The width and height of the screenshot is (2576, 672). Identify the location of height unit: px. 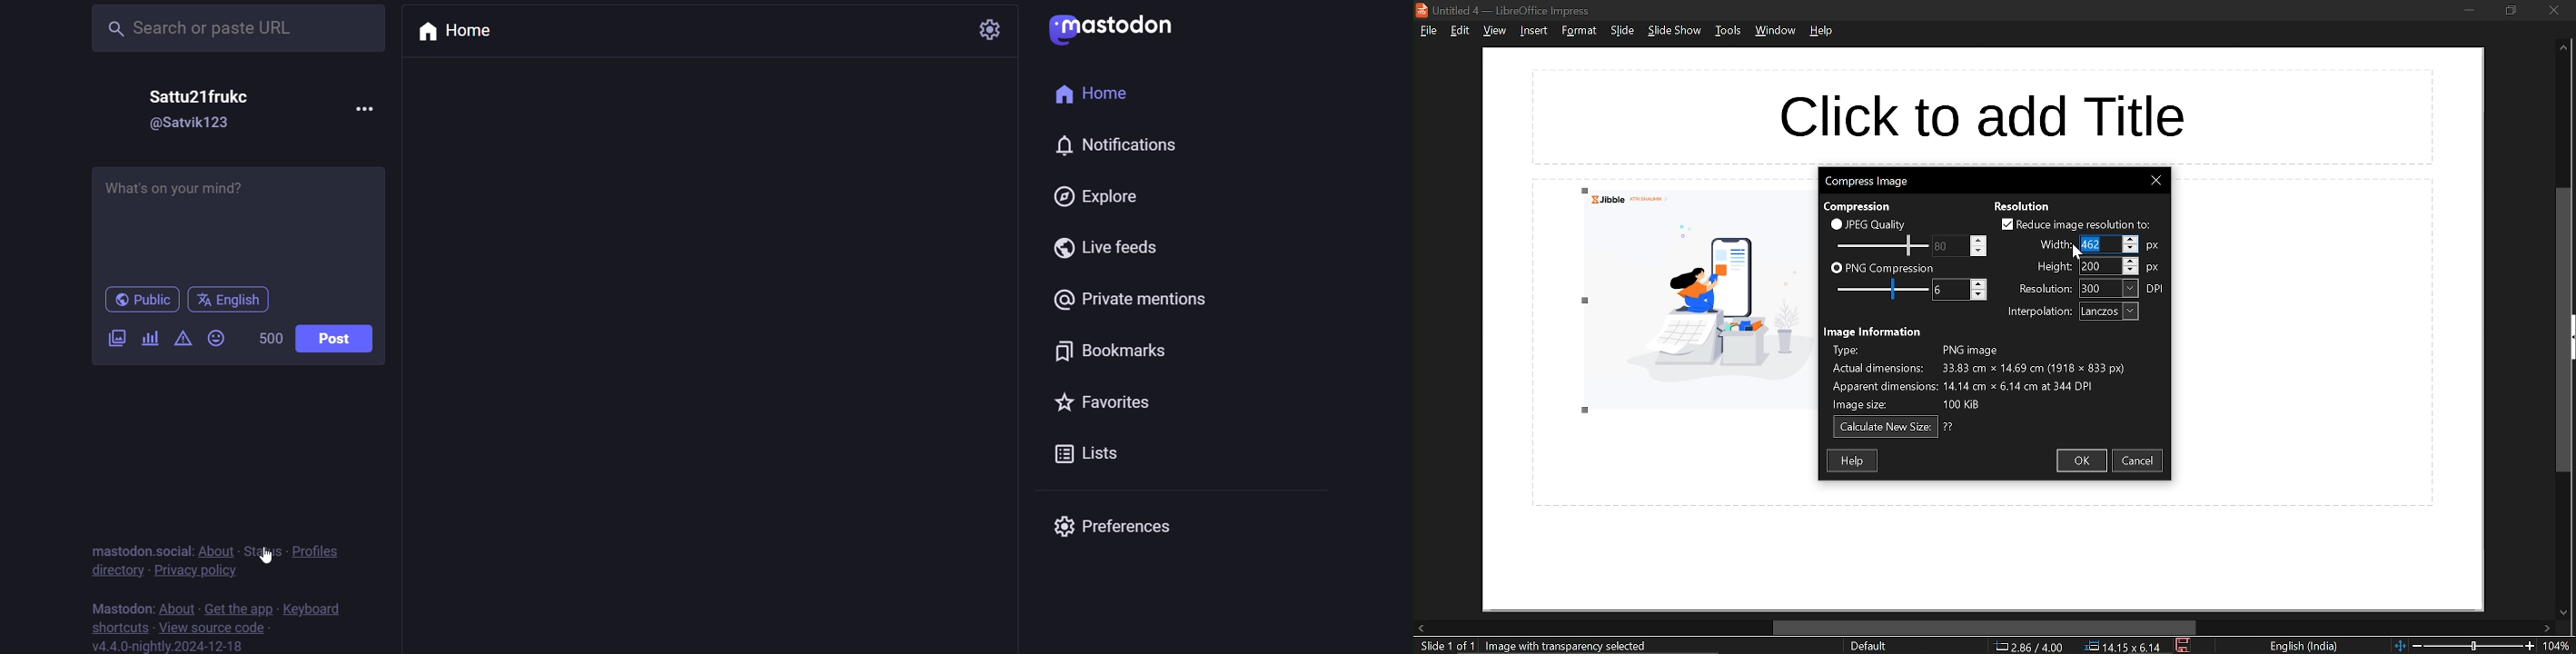
(2154, 269).